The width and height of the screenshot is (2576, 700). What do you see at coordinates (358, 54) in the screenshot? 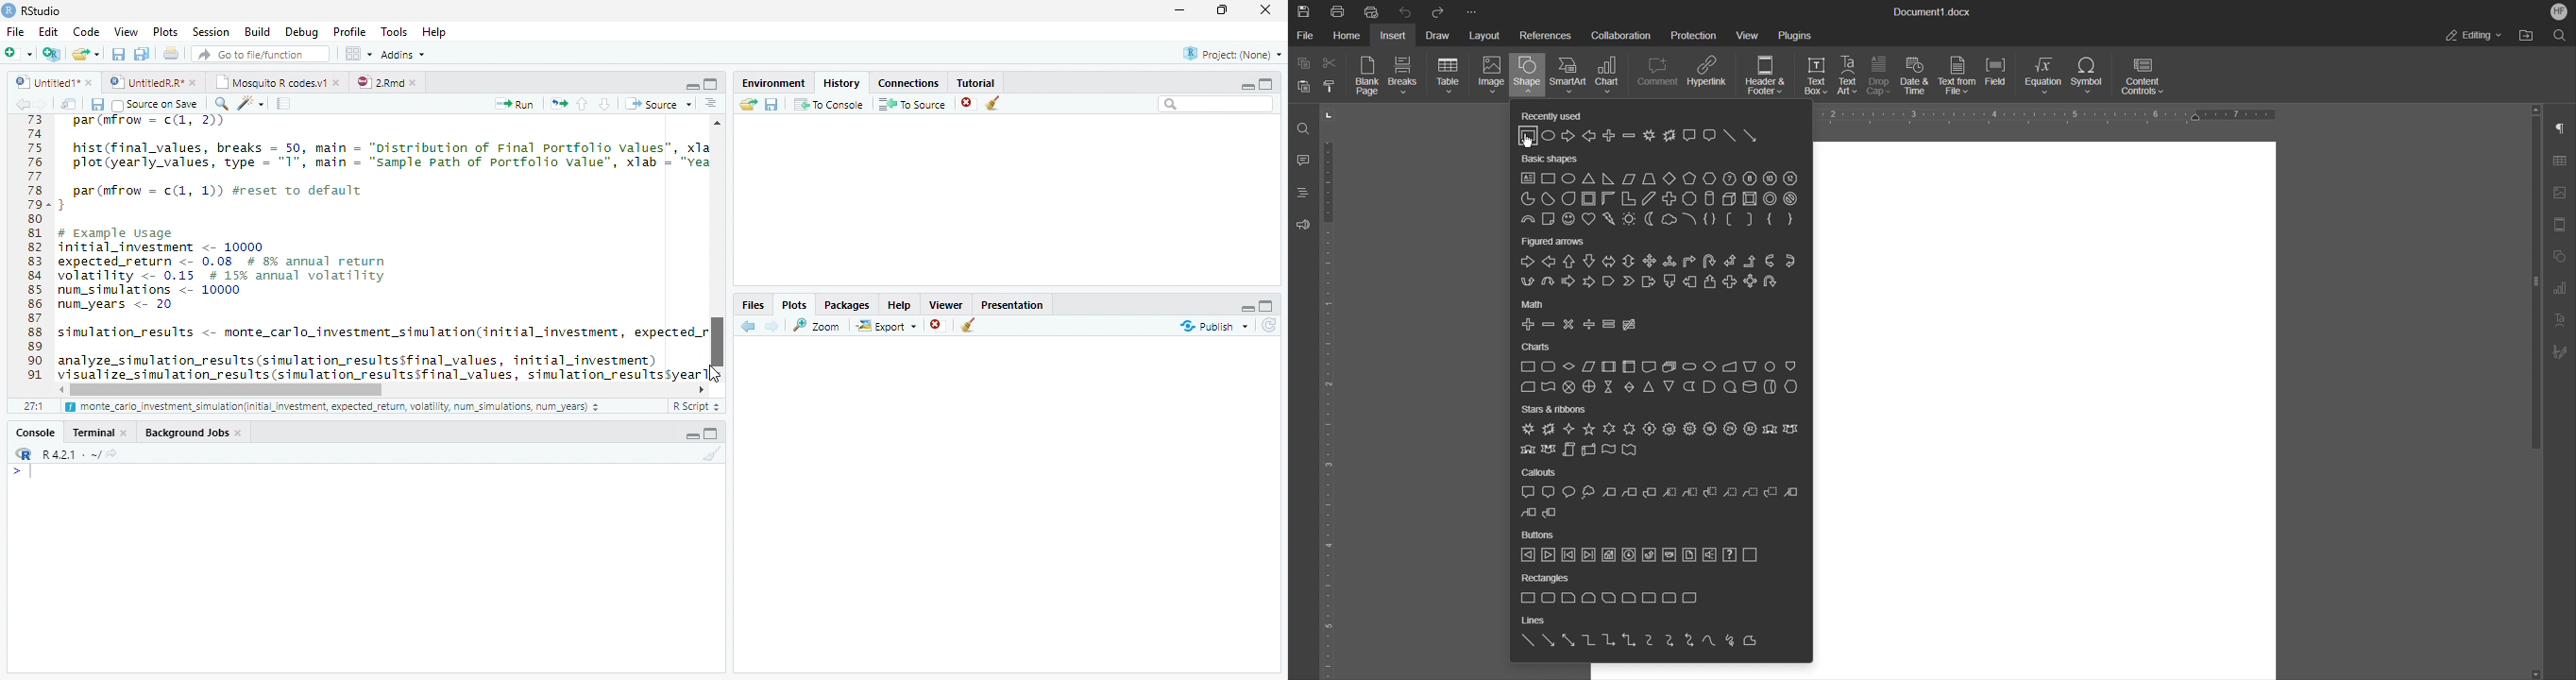
I see `Workspace Panes` at bounding box center [358, 54].